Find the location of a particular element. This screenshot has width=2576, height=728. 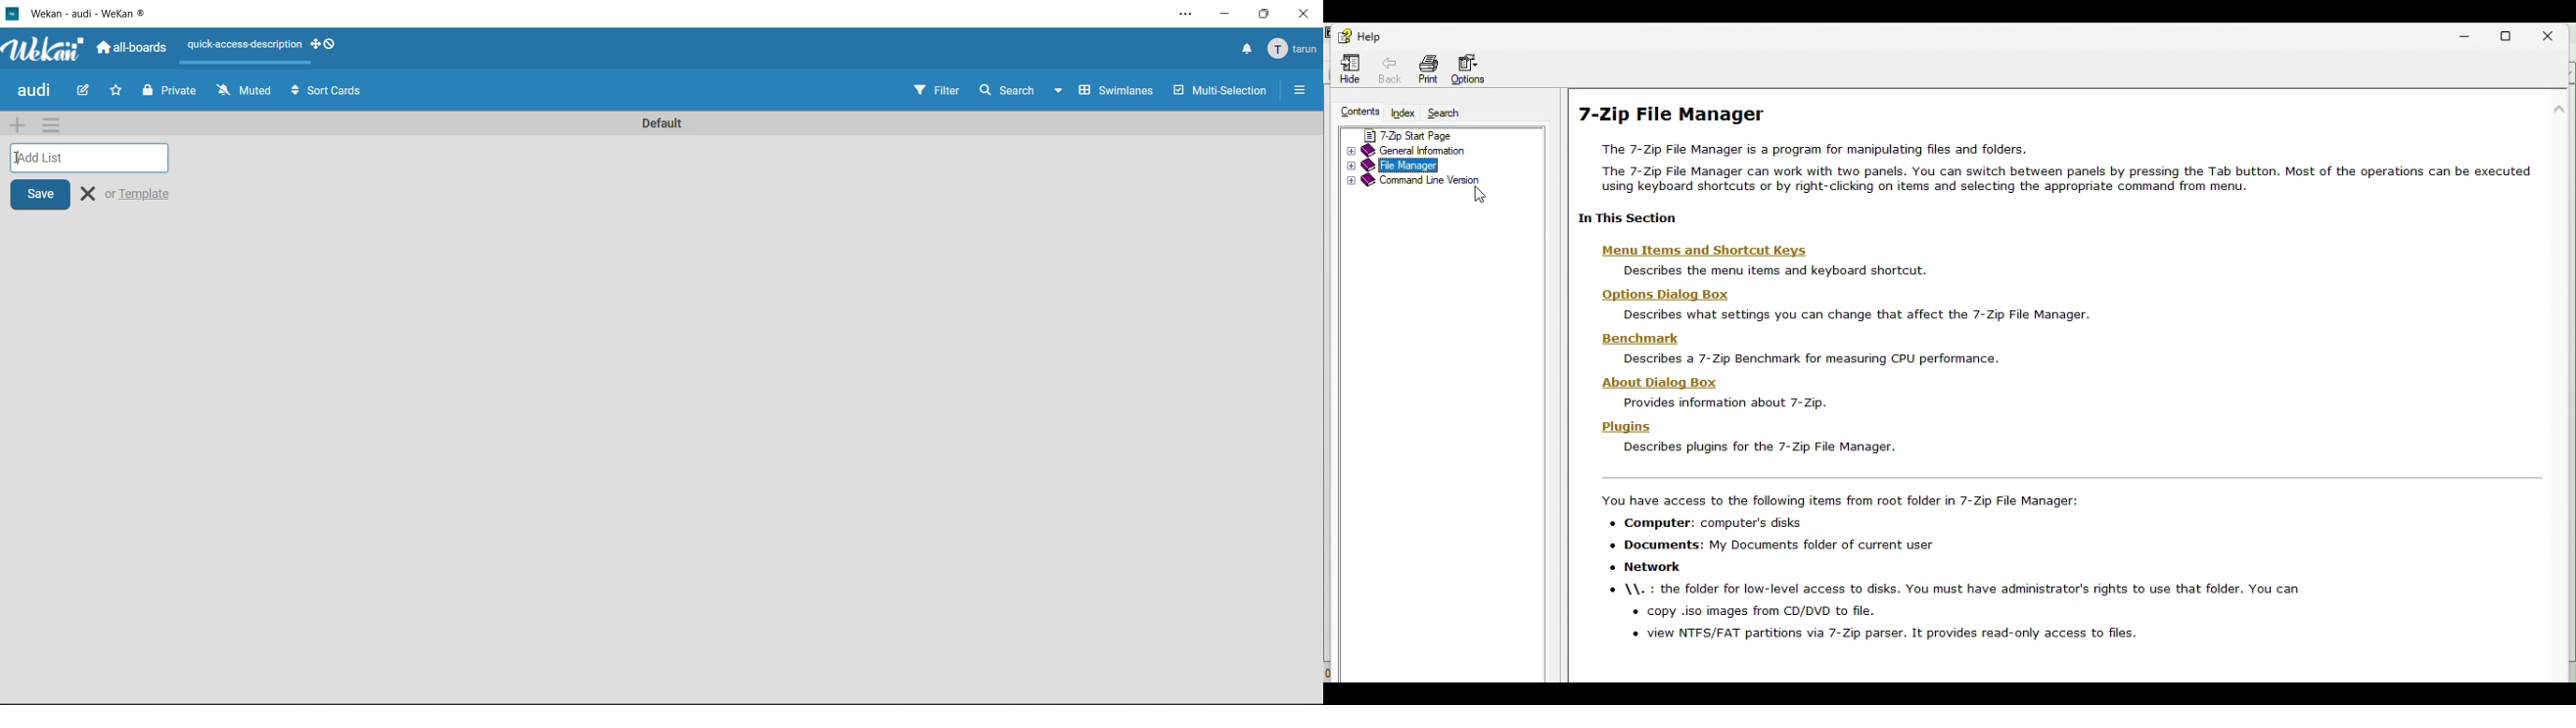

Default is located at coordinates (665, 124).